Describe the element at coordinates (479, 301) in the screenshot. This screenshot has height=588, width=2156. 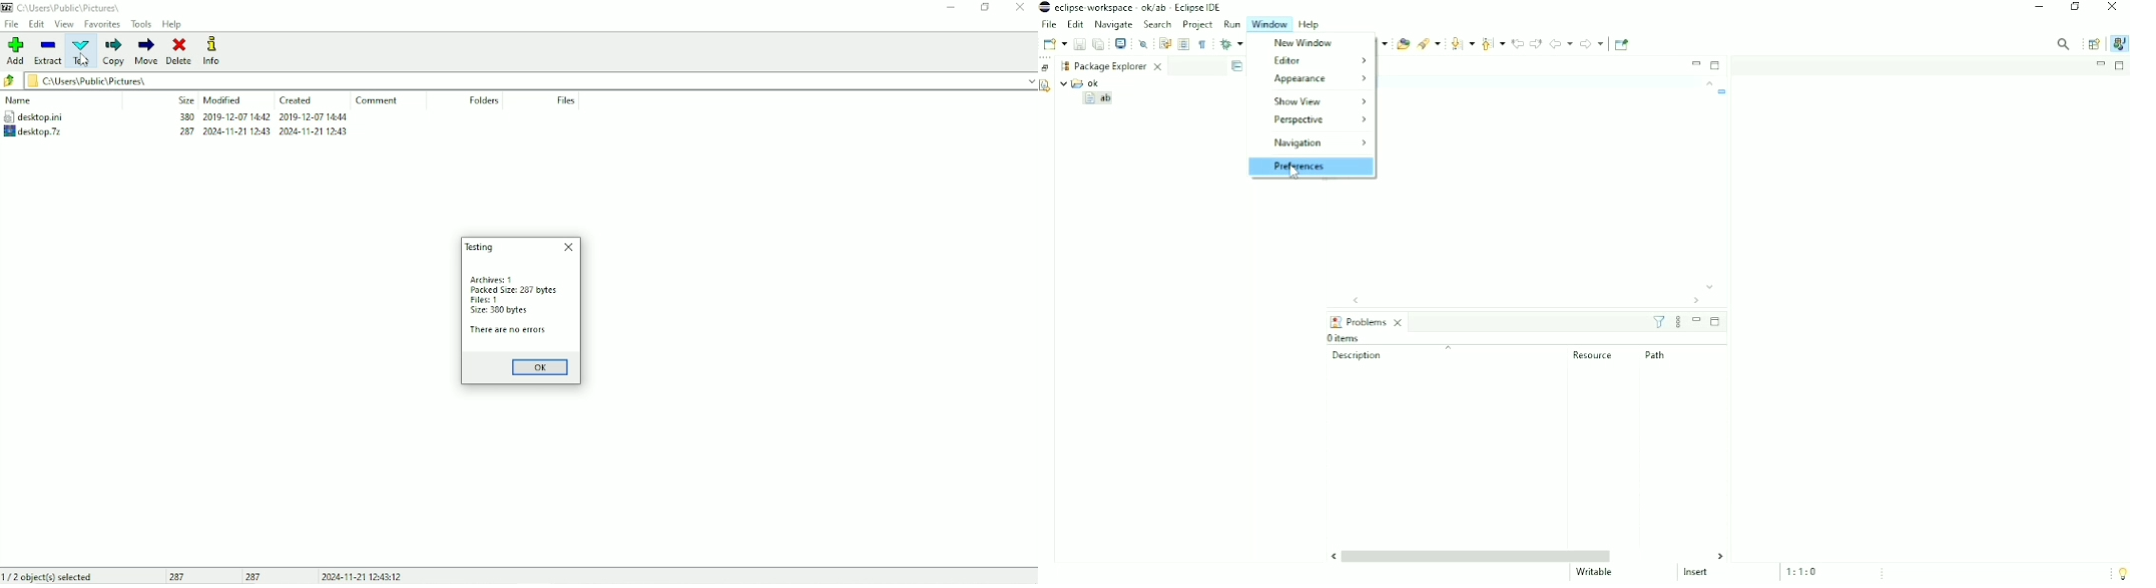
I see `Files` at that location.